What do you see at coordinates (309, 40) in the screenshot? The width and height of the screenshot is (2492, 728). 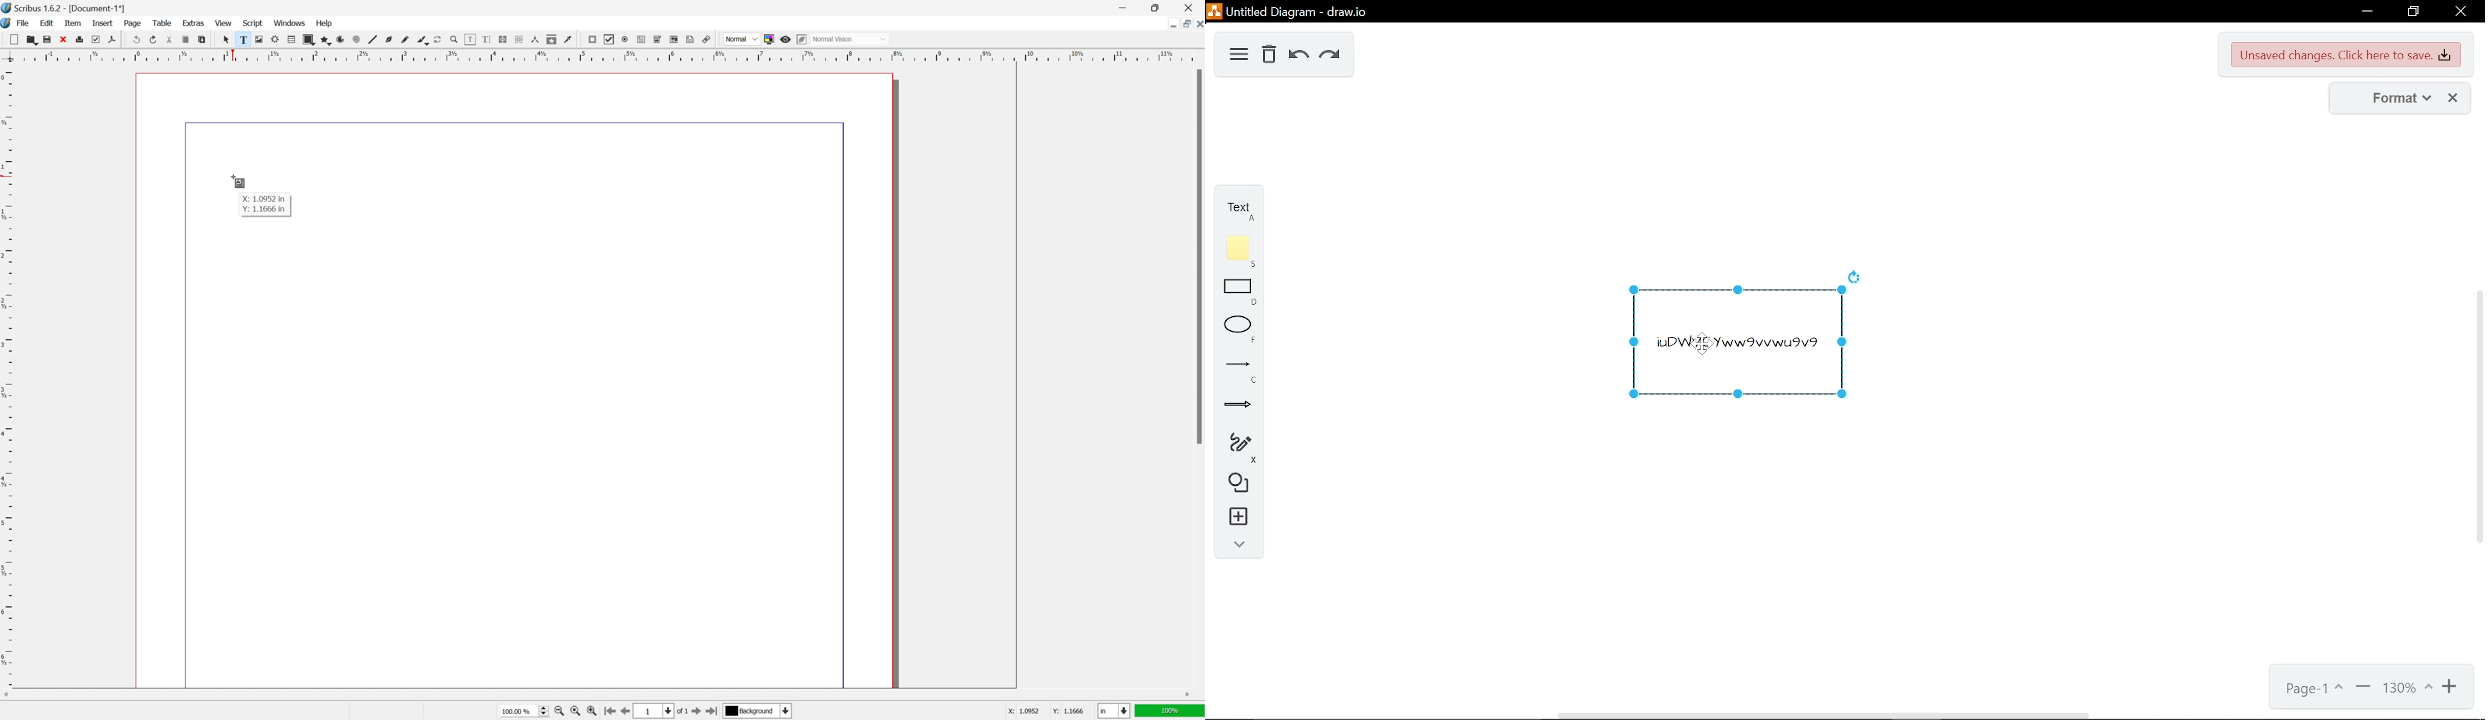 I see `shape` at bounding box center [309, 40].